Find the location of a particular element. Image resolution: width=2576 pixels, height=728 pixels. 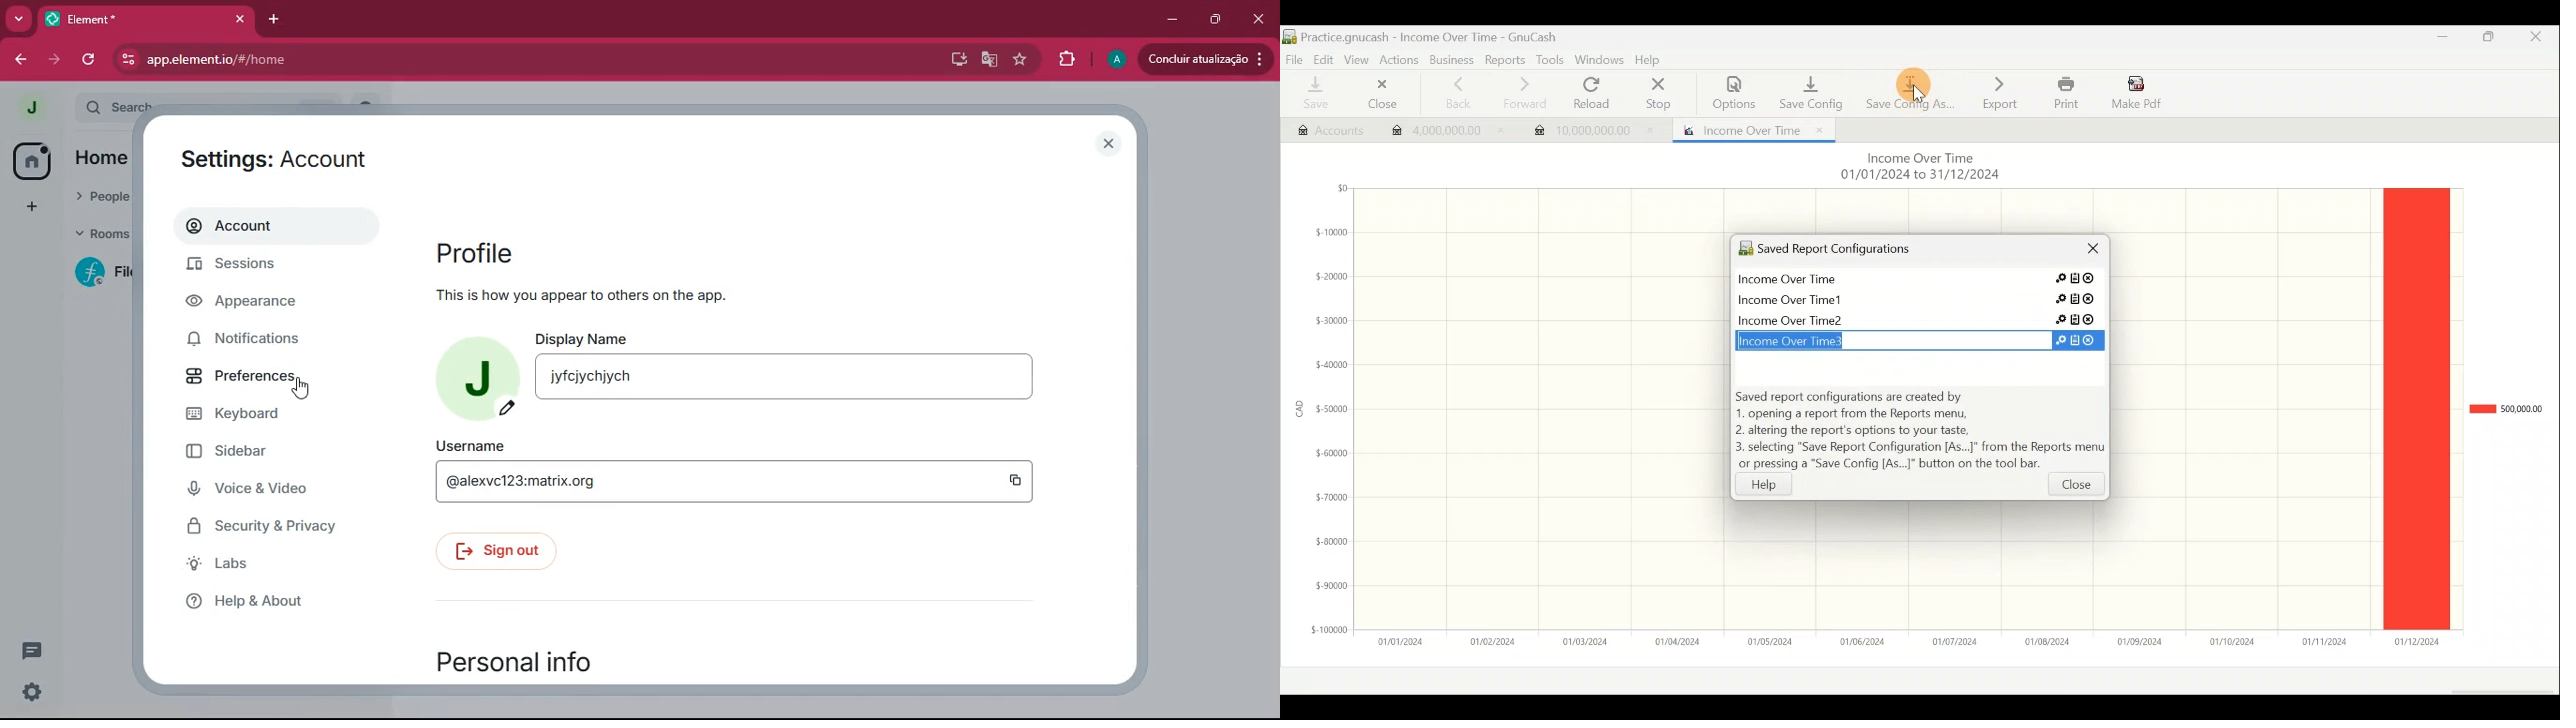

conduir atualizacao is located at coordinates (1203, 60).